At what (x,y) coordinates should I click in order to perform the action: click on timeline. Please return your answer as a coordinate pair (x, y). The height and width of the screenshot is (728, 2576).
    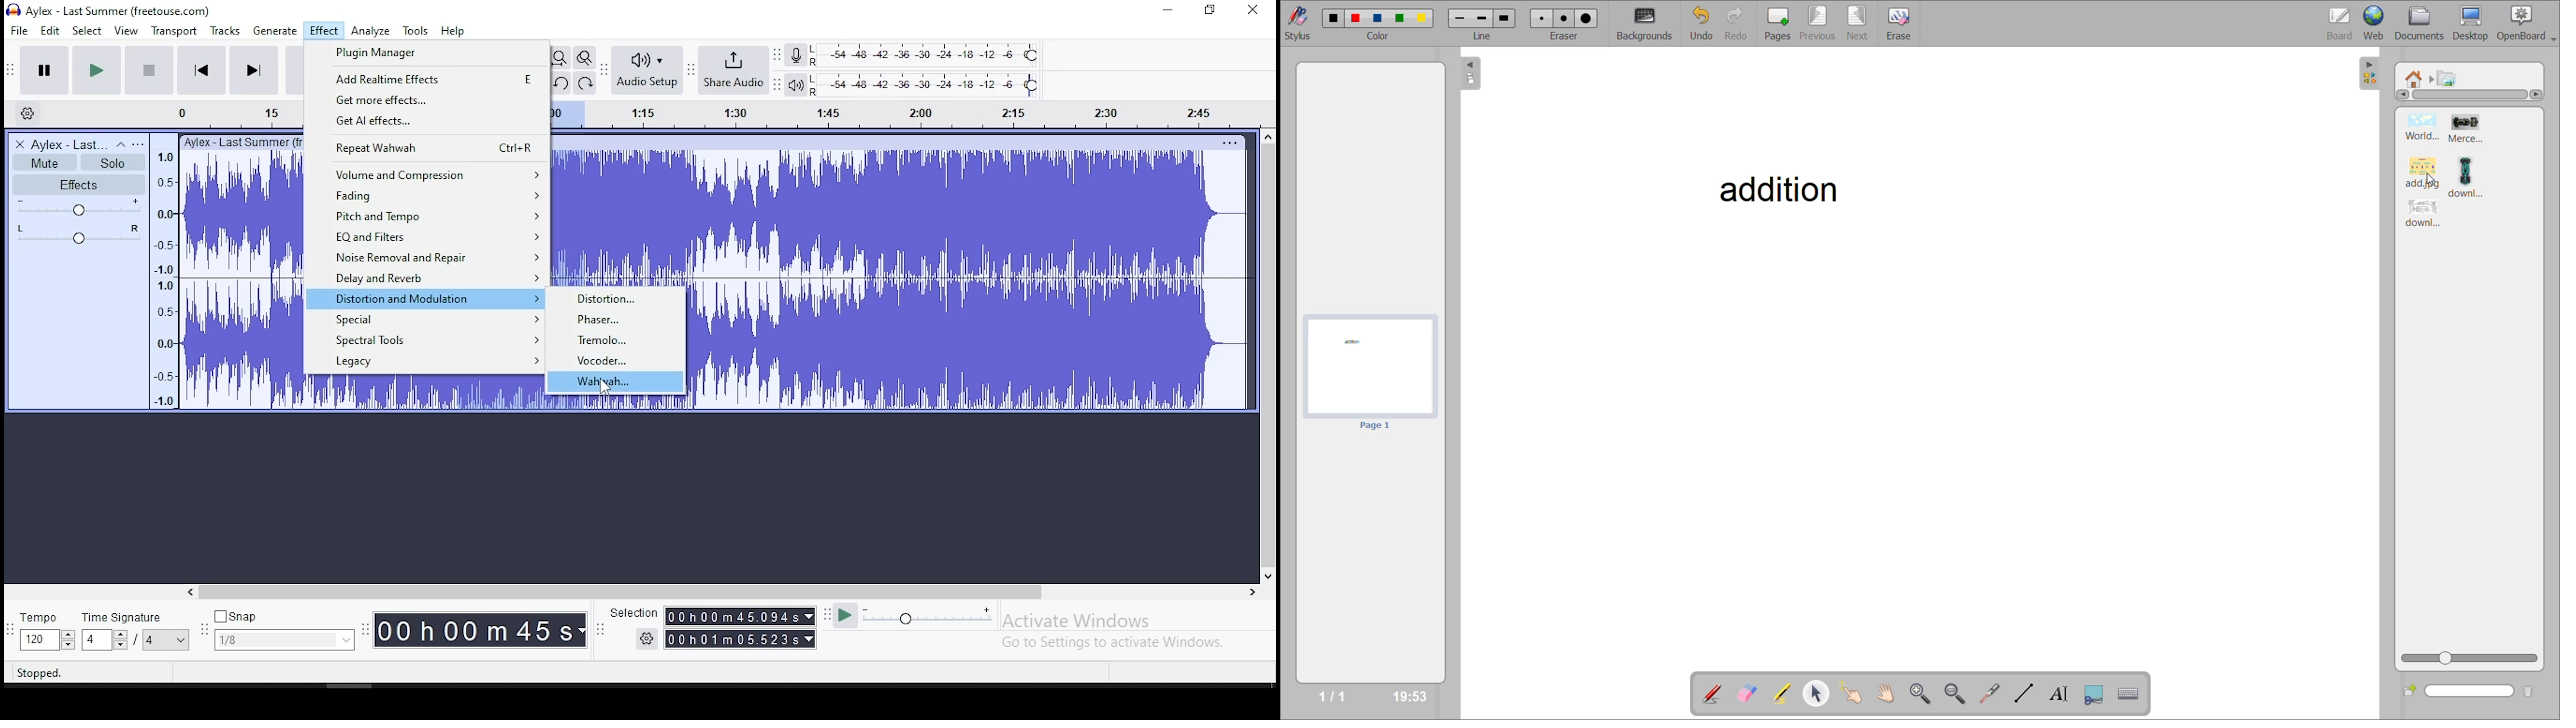
    Looking at the image, I should click on (168, 274).